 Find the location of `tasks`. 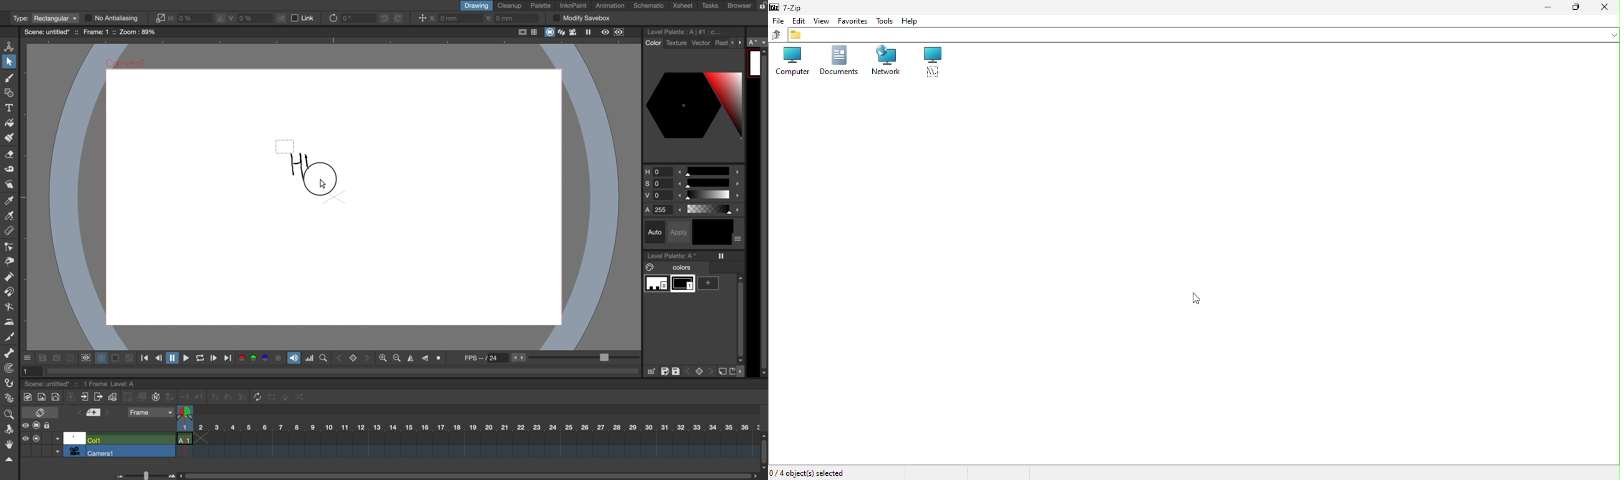

tasks is located at coordinates (709, 6).